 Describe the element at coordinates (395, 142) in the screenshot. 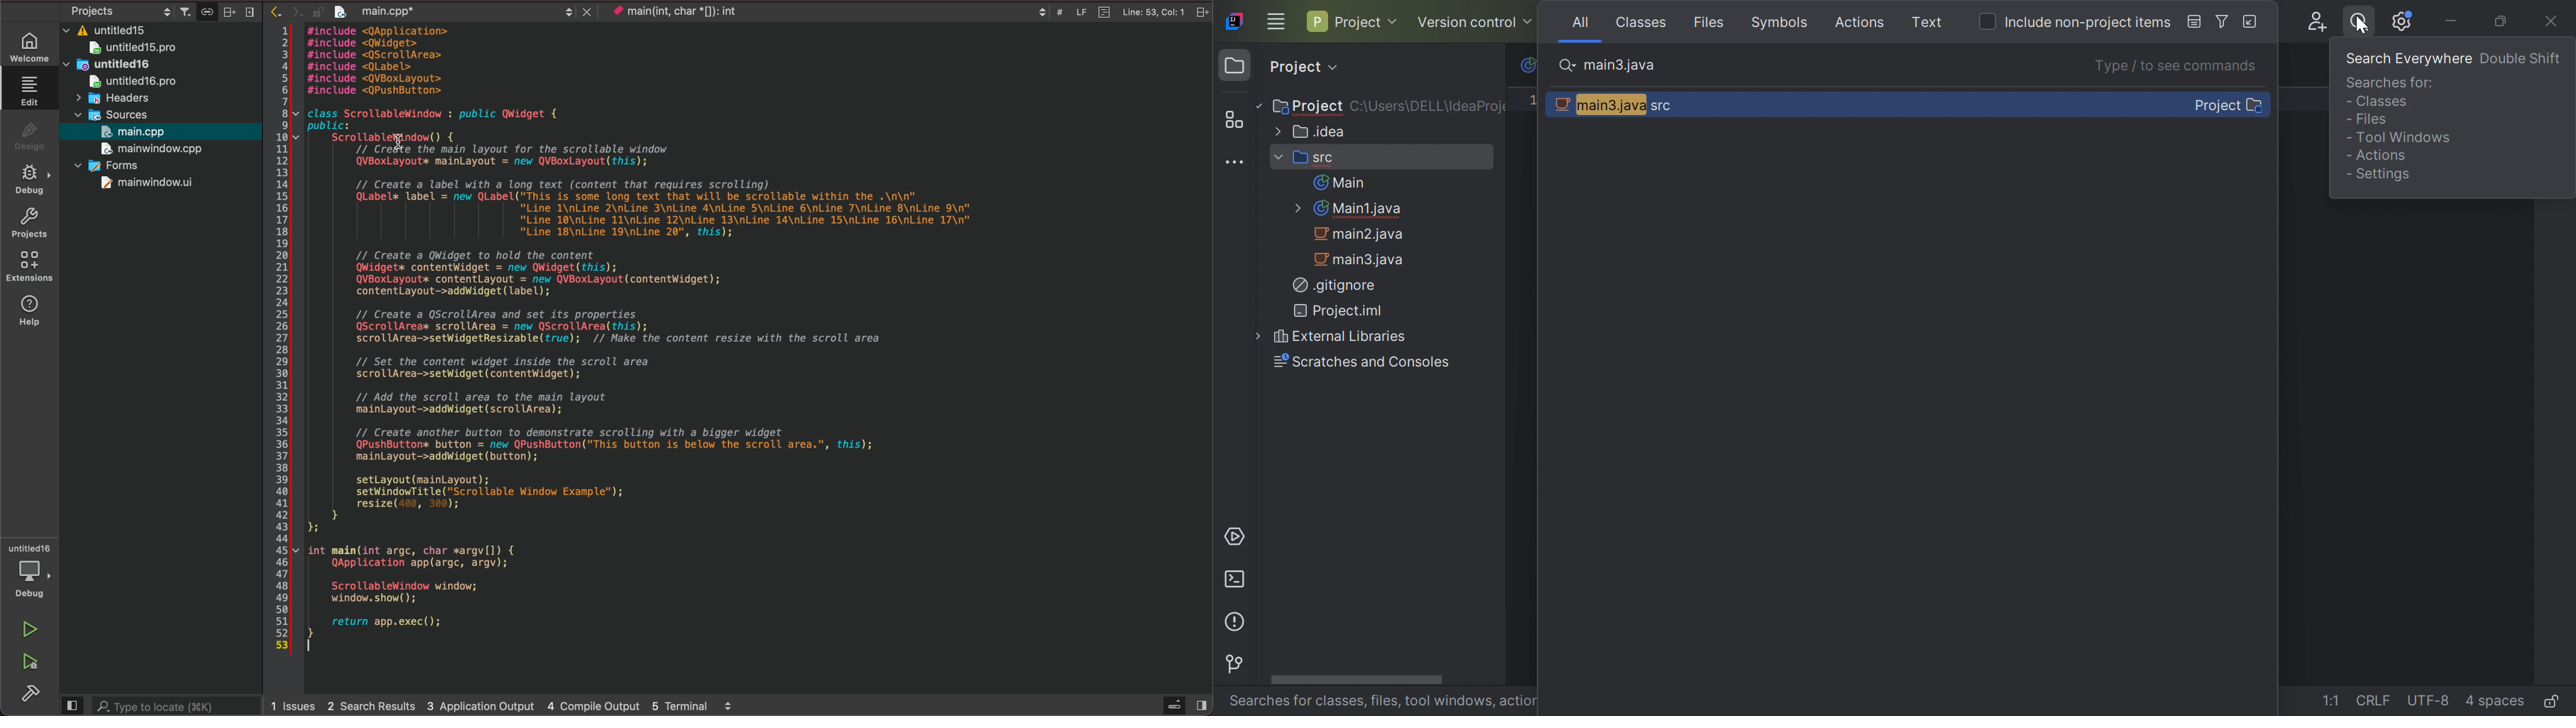

I see `cursor` at that location.